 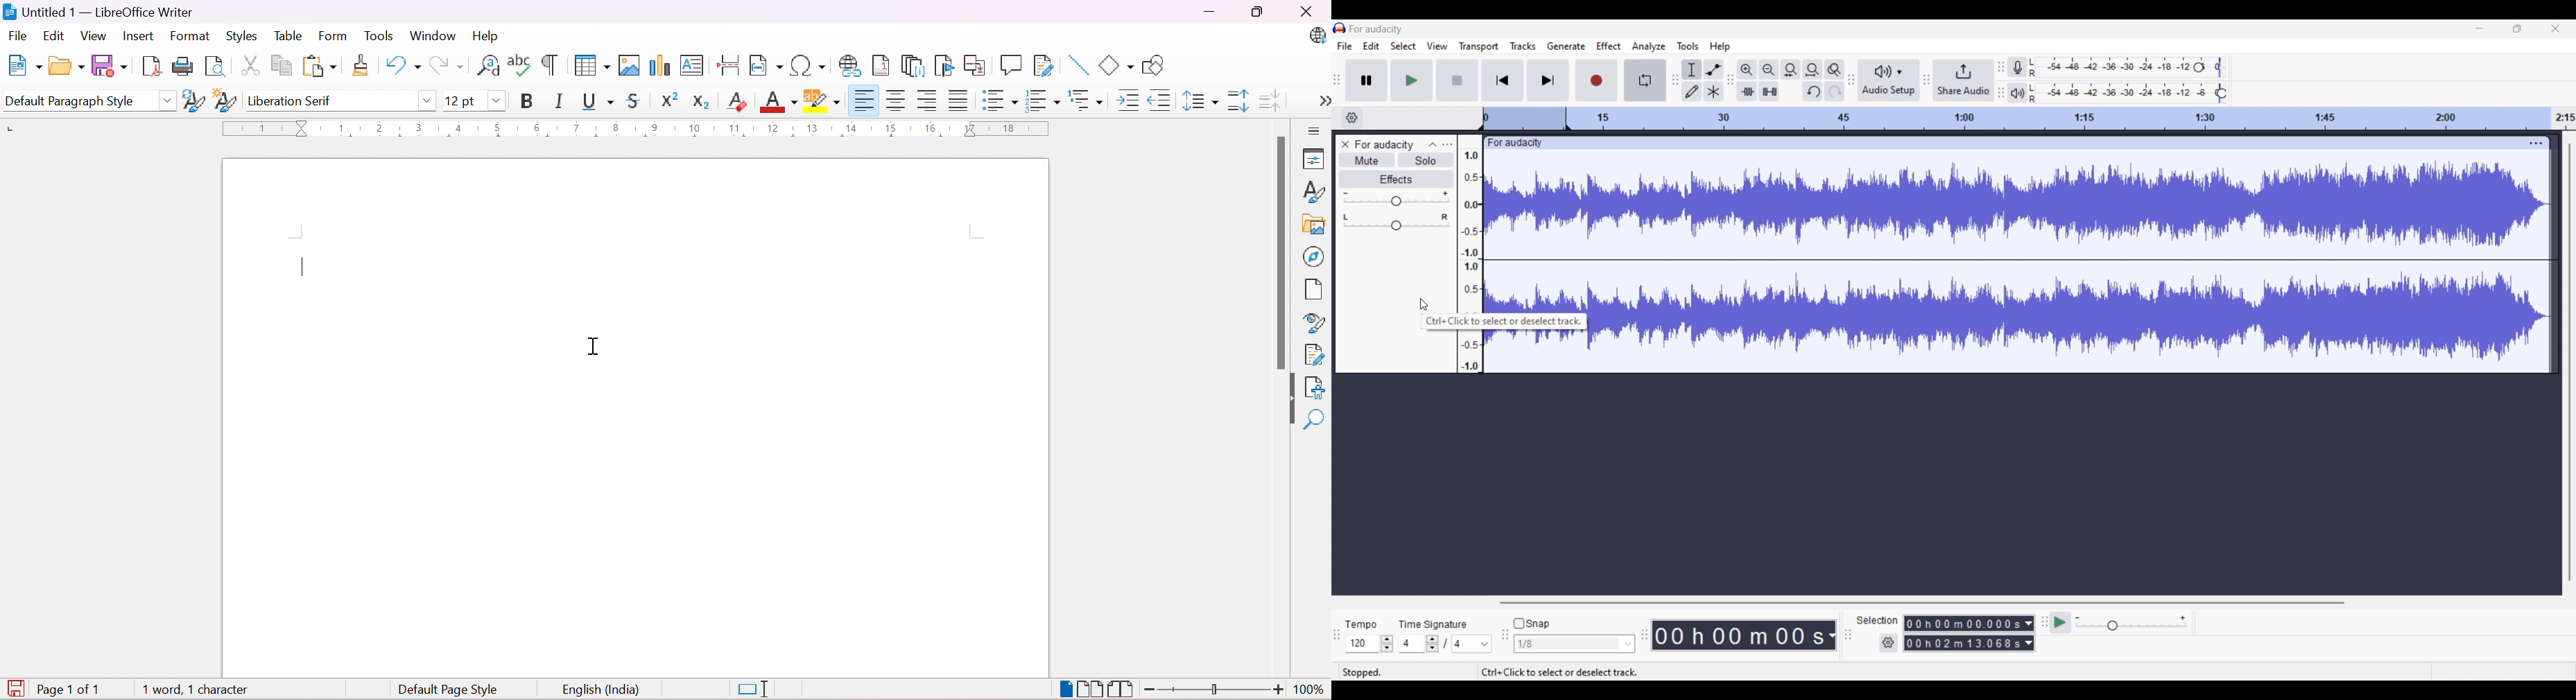 What do you see at coordinates (76, 101) in the screenshot?
I see `Default Paragraph Style` at bounding box center [76, 101].